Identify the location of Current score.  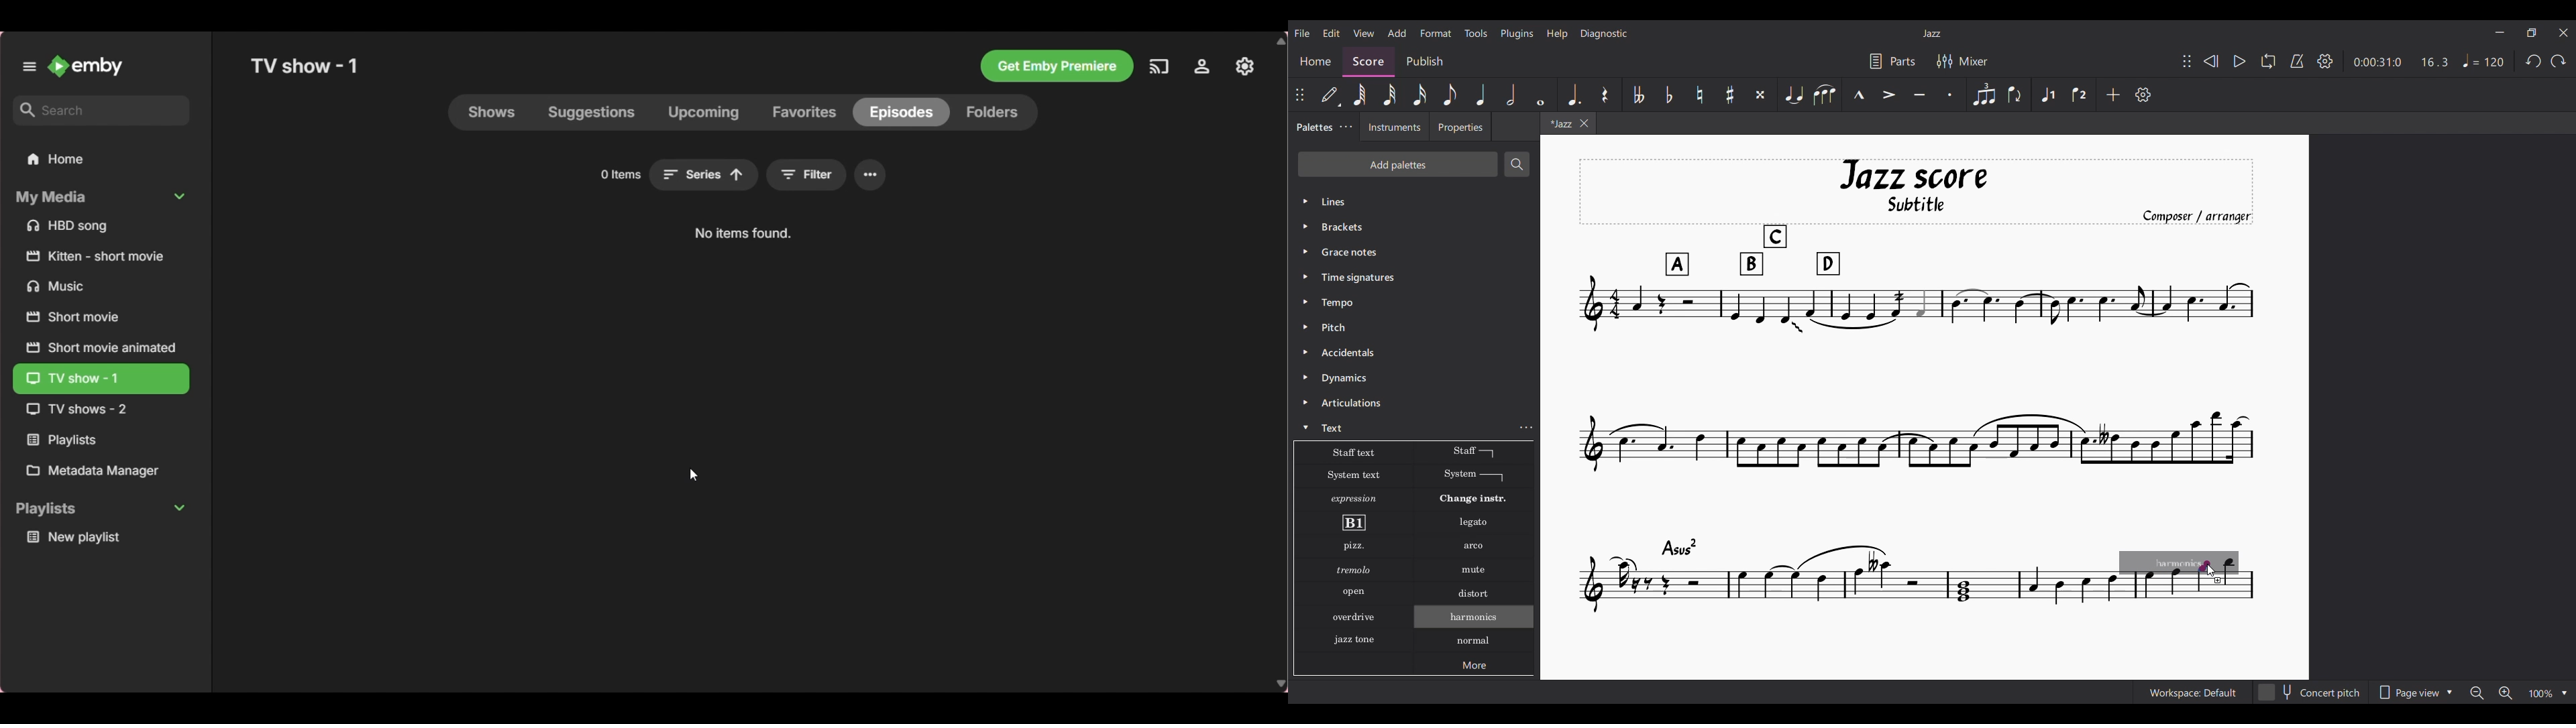
(1929, 330).